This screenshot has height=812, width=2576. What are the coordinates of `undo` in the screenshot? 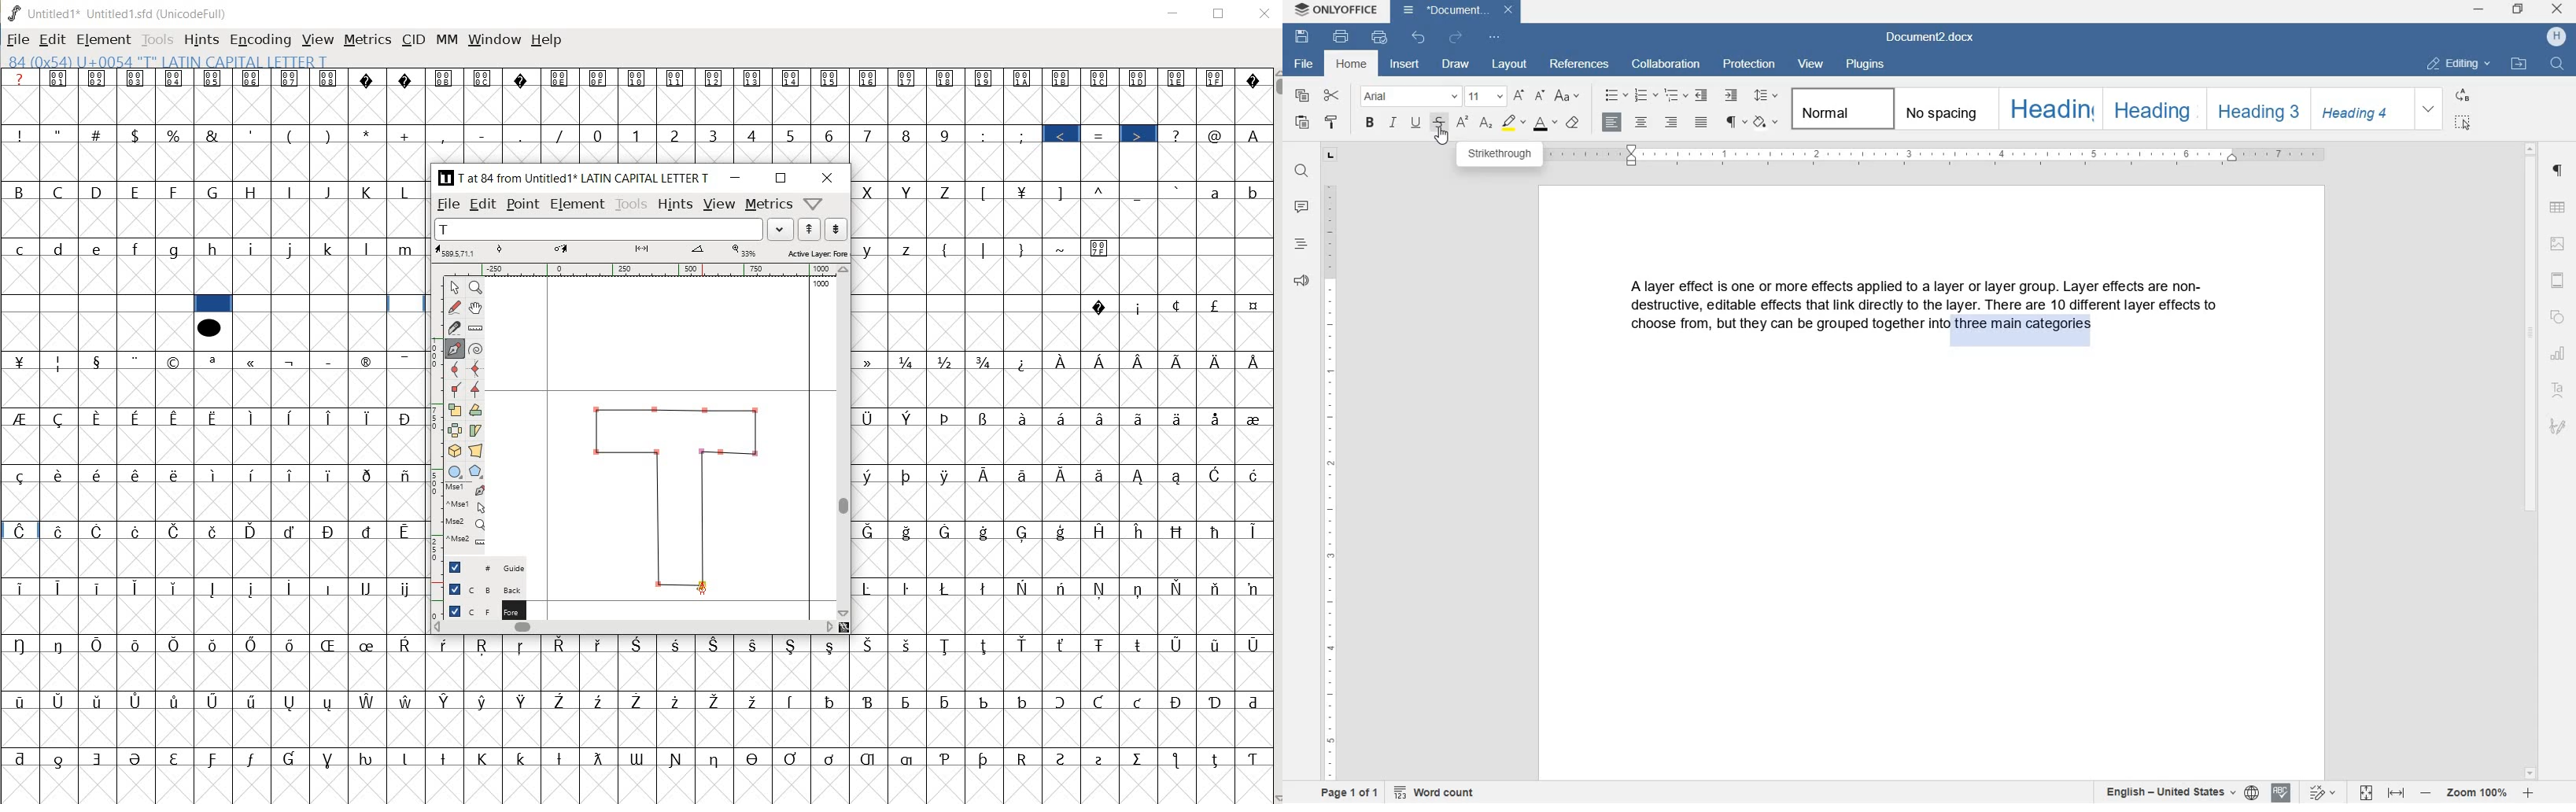 It's located at (1420, 39).